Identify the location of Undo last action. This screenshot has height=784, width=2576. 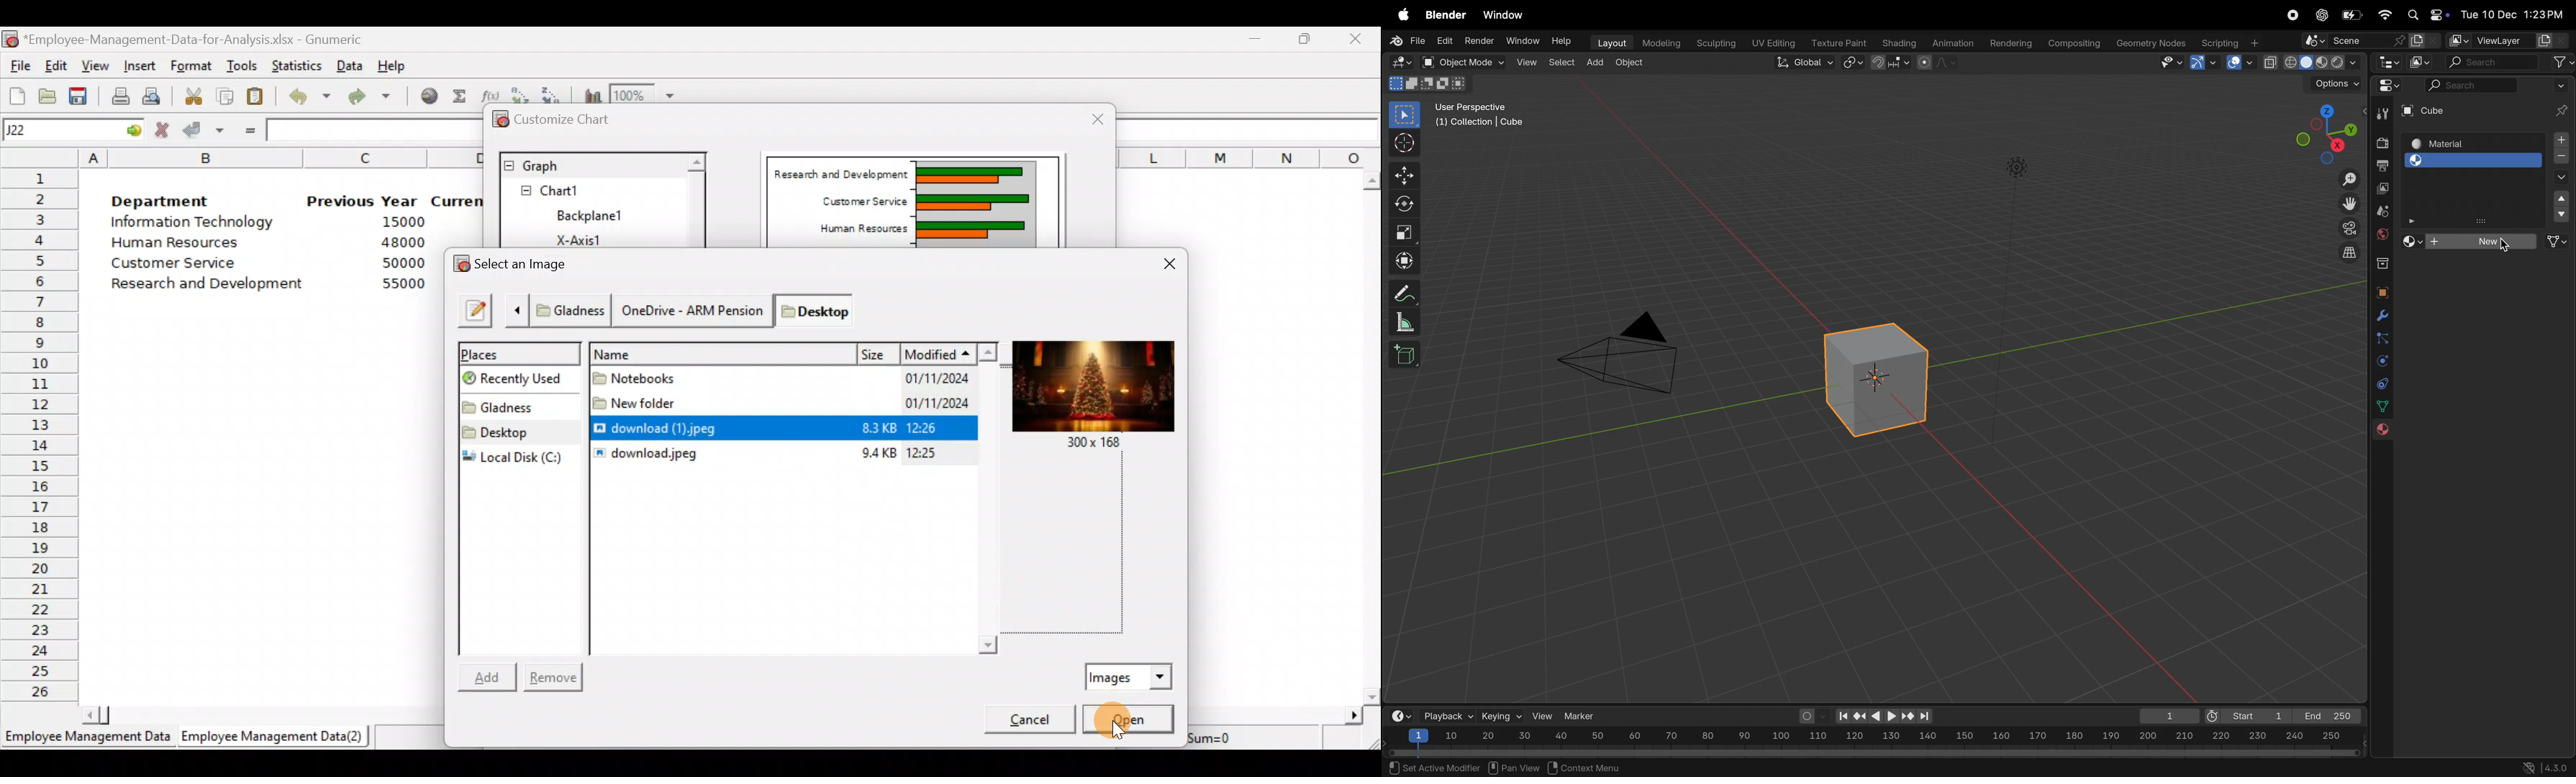
(311, 99).